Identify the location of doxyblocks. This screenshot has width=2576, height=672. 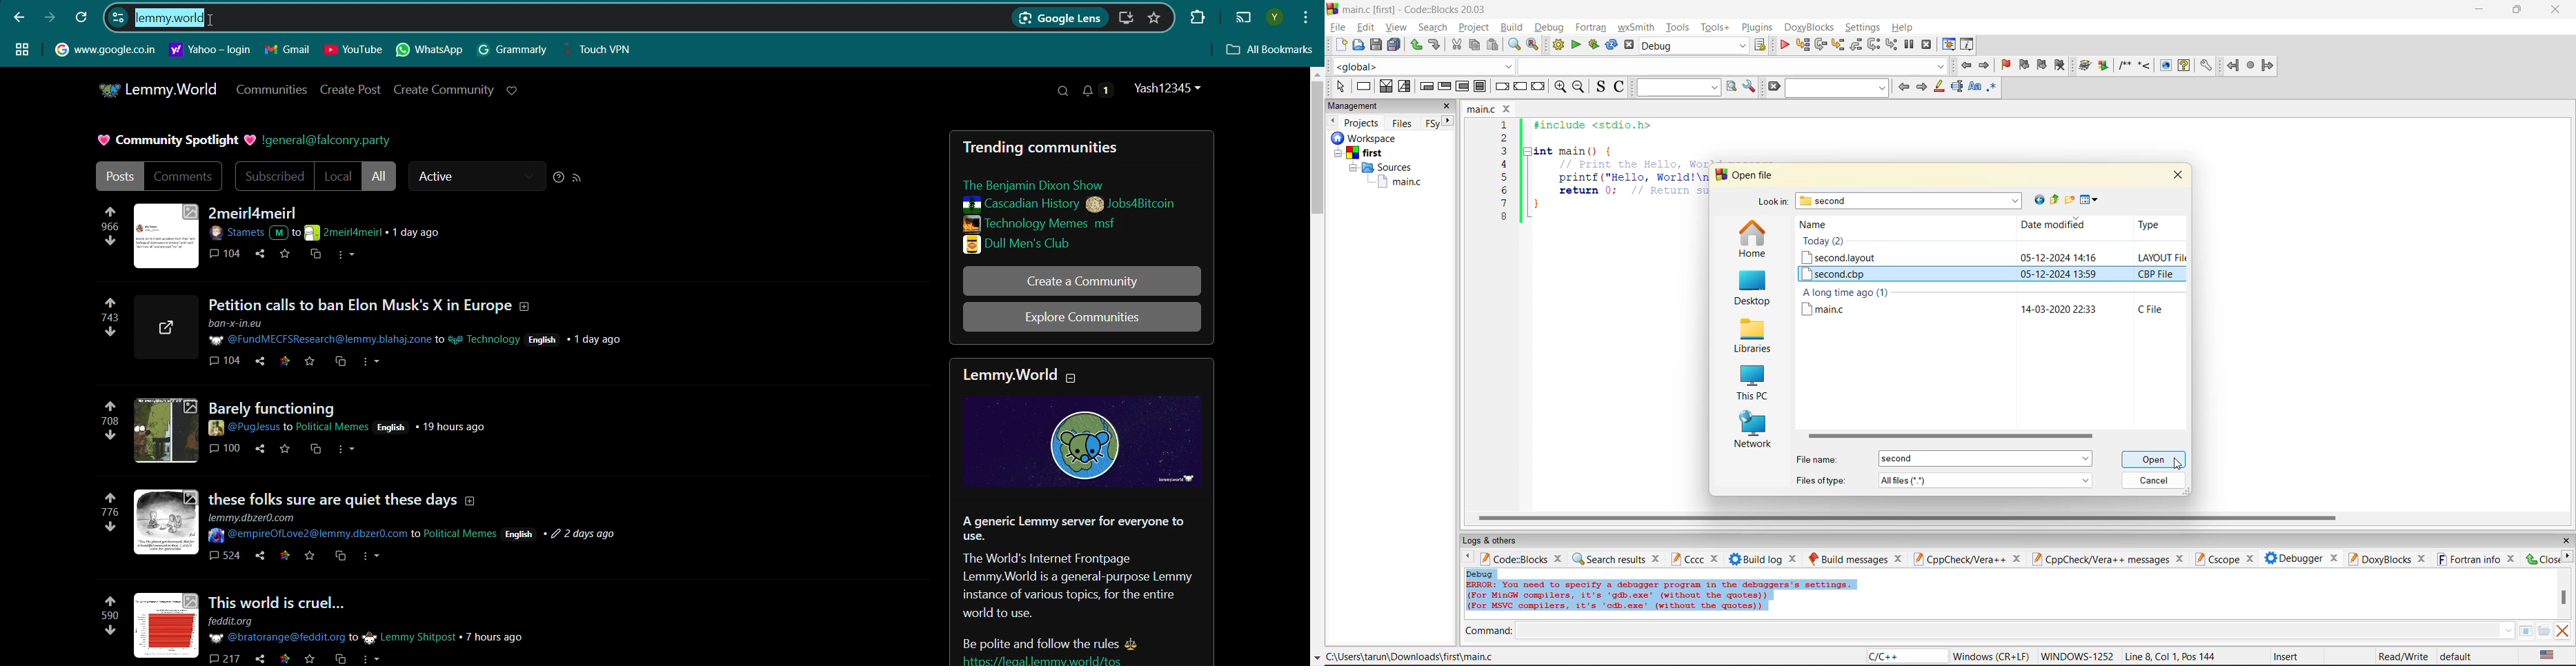
(1812, 27).